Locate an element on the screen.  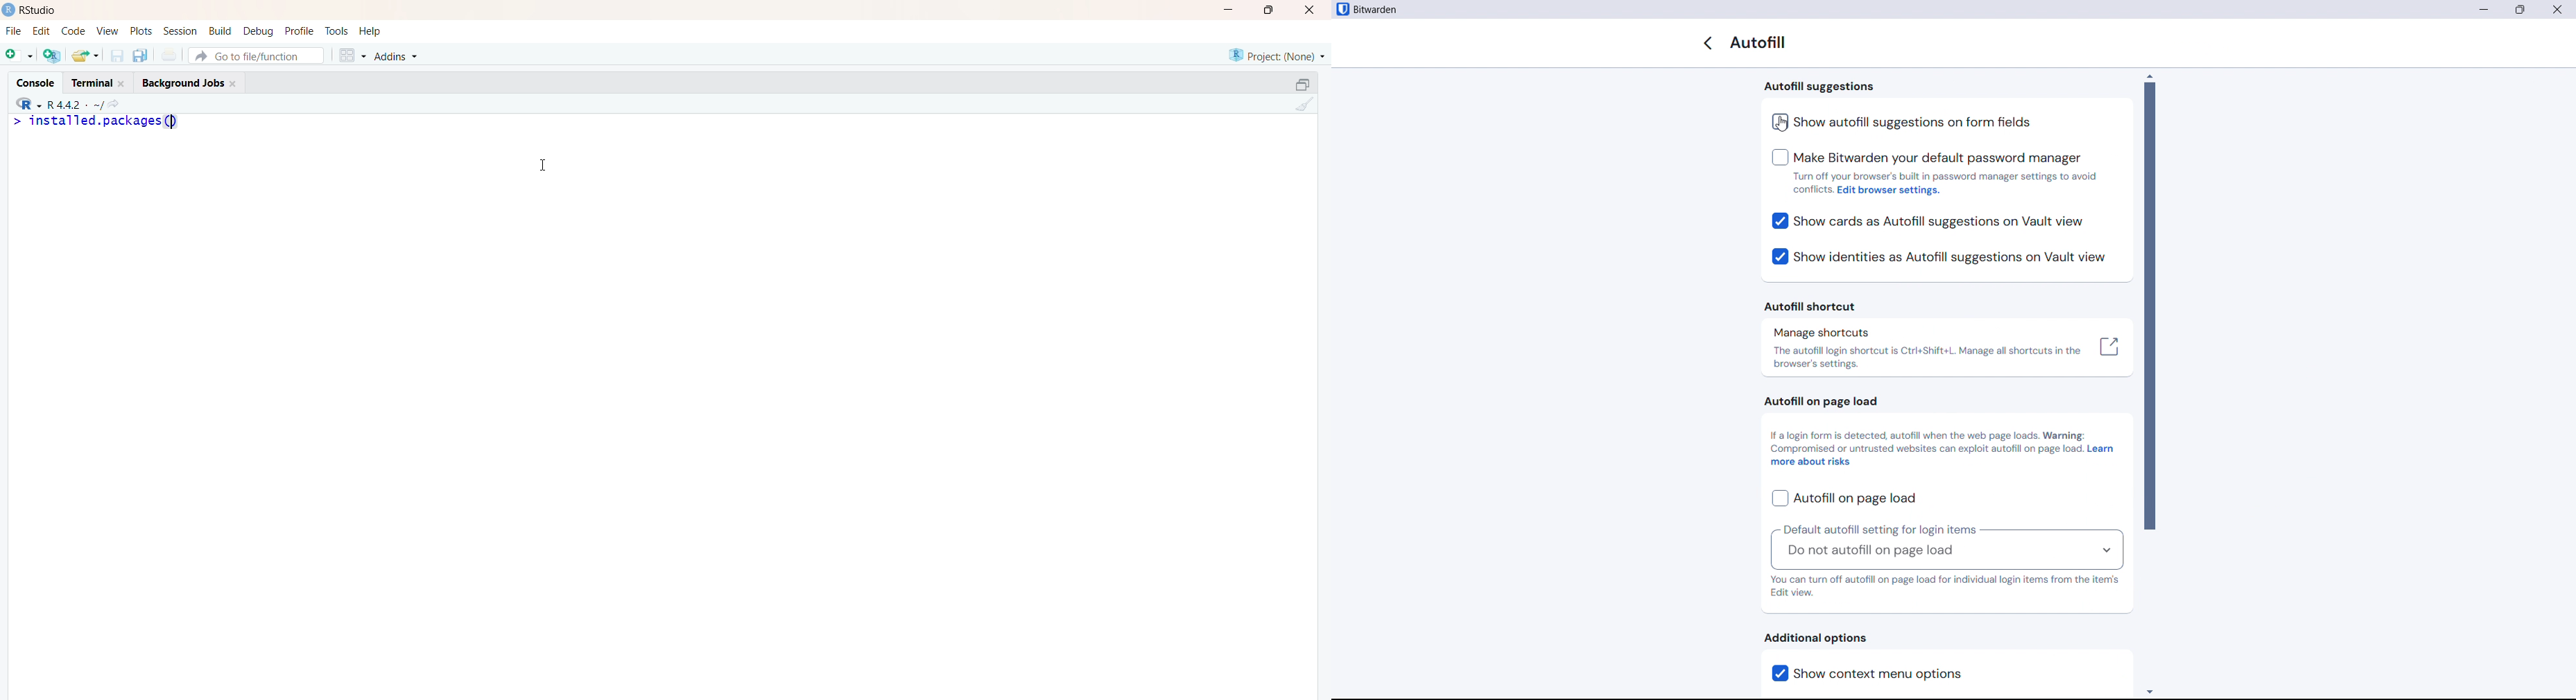
cursor is located at coordinates (1781, 125).